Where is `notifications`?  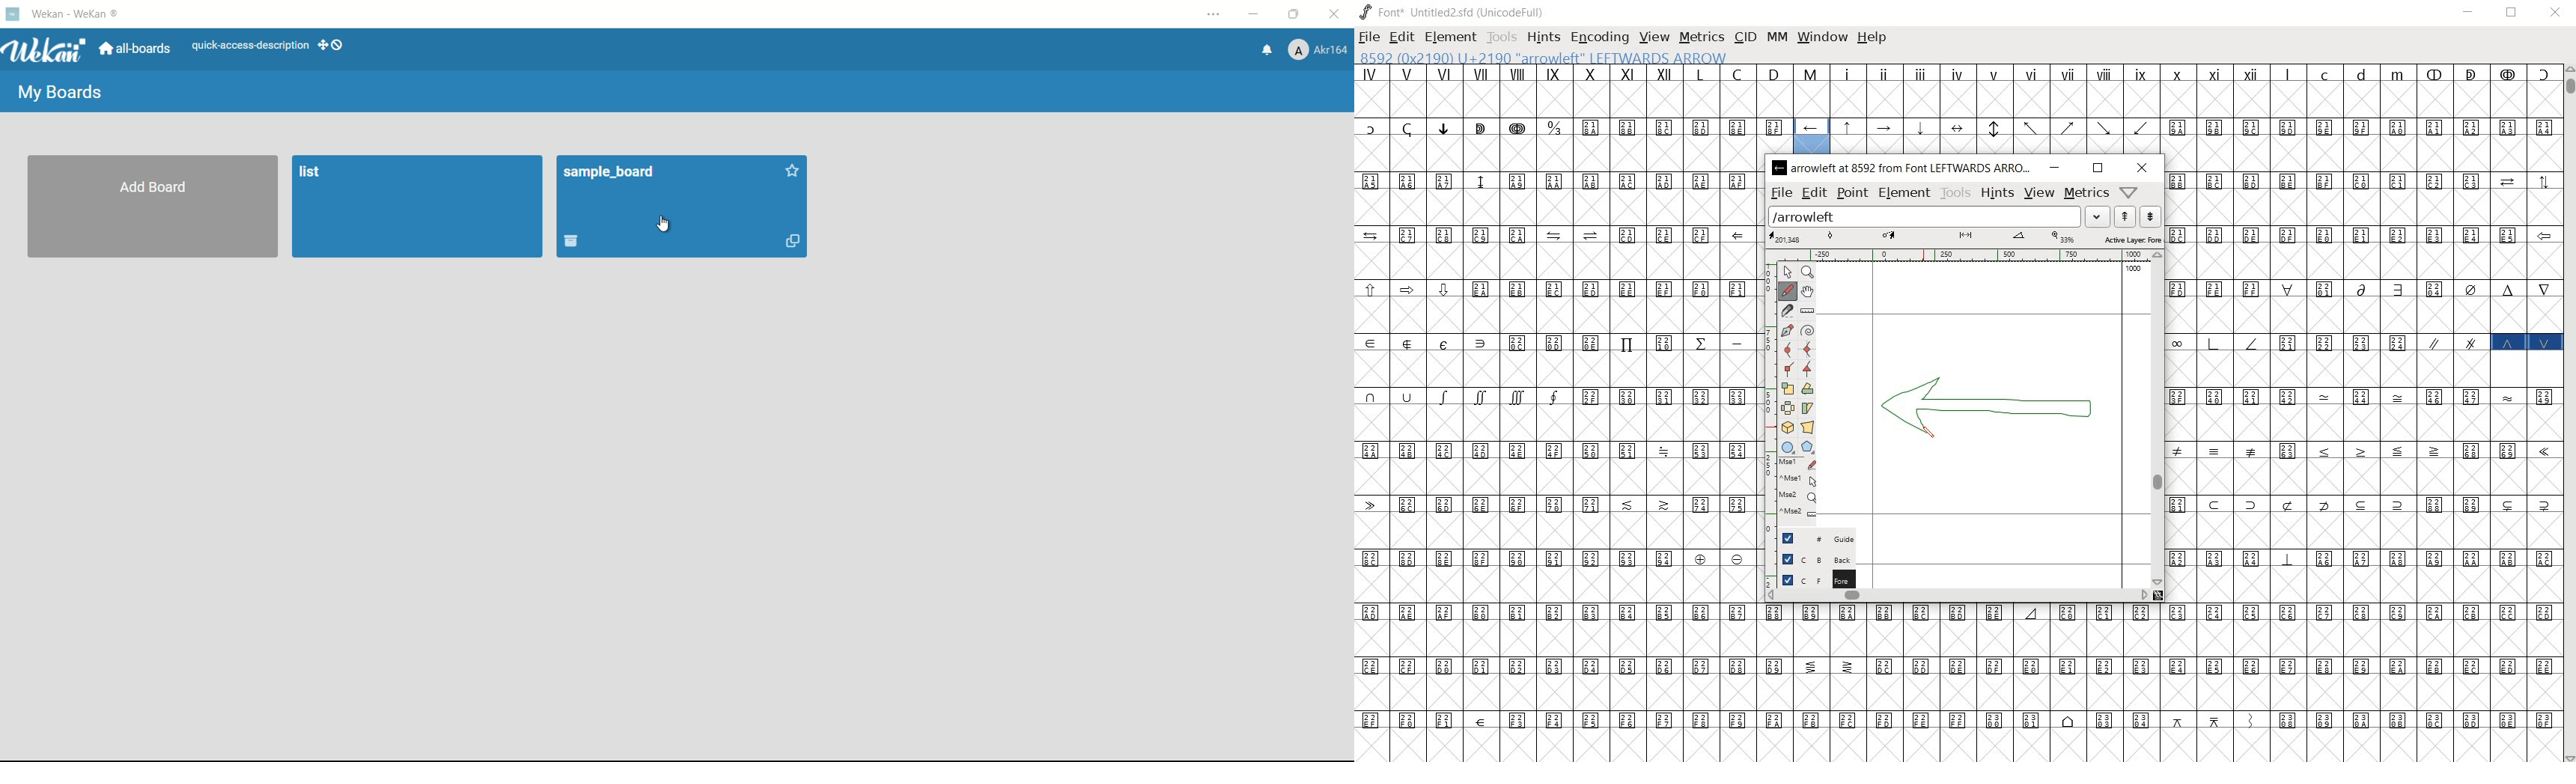
notifications is located at coordinates (1269, 50).